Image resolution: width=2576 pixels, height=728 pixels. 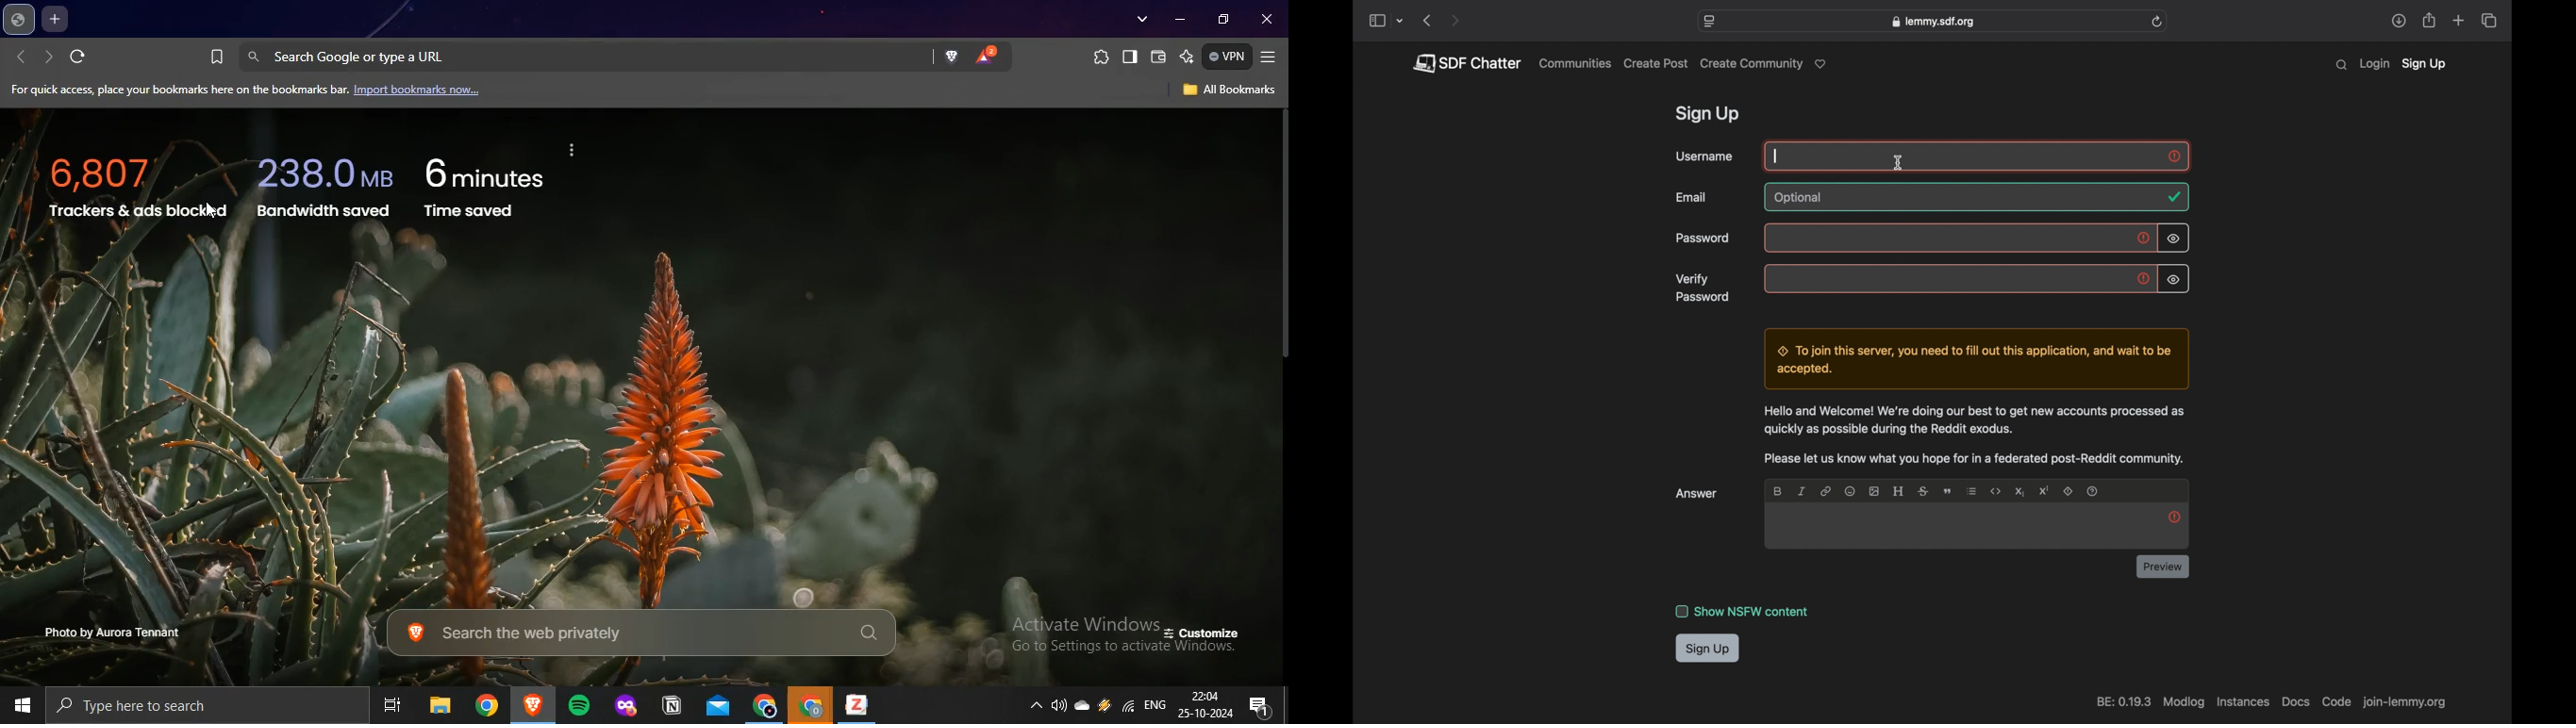 I want to click on all bookmarks, so click(x=1228, y=92).